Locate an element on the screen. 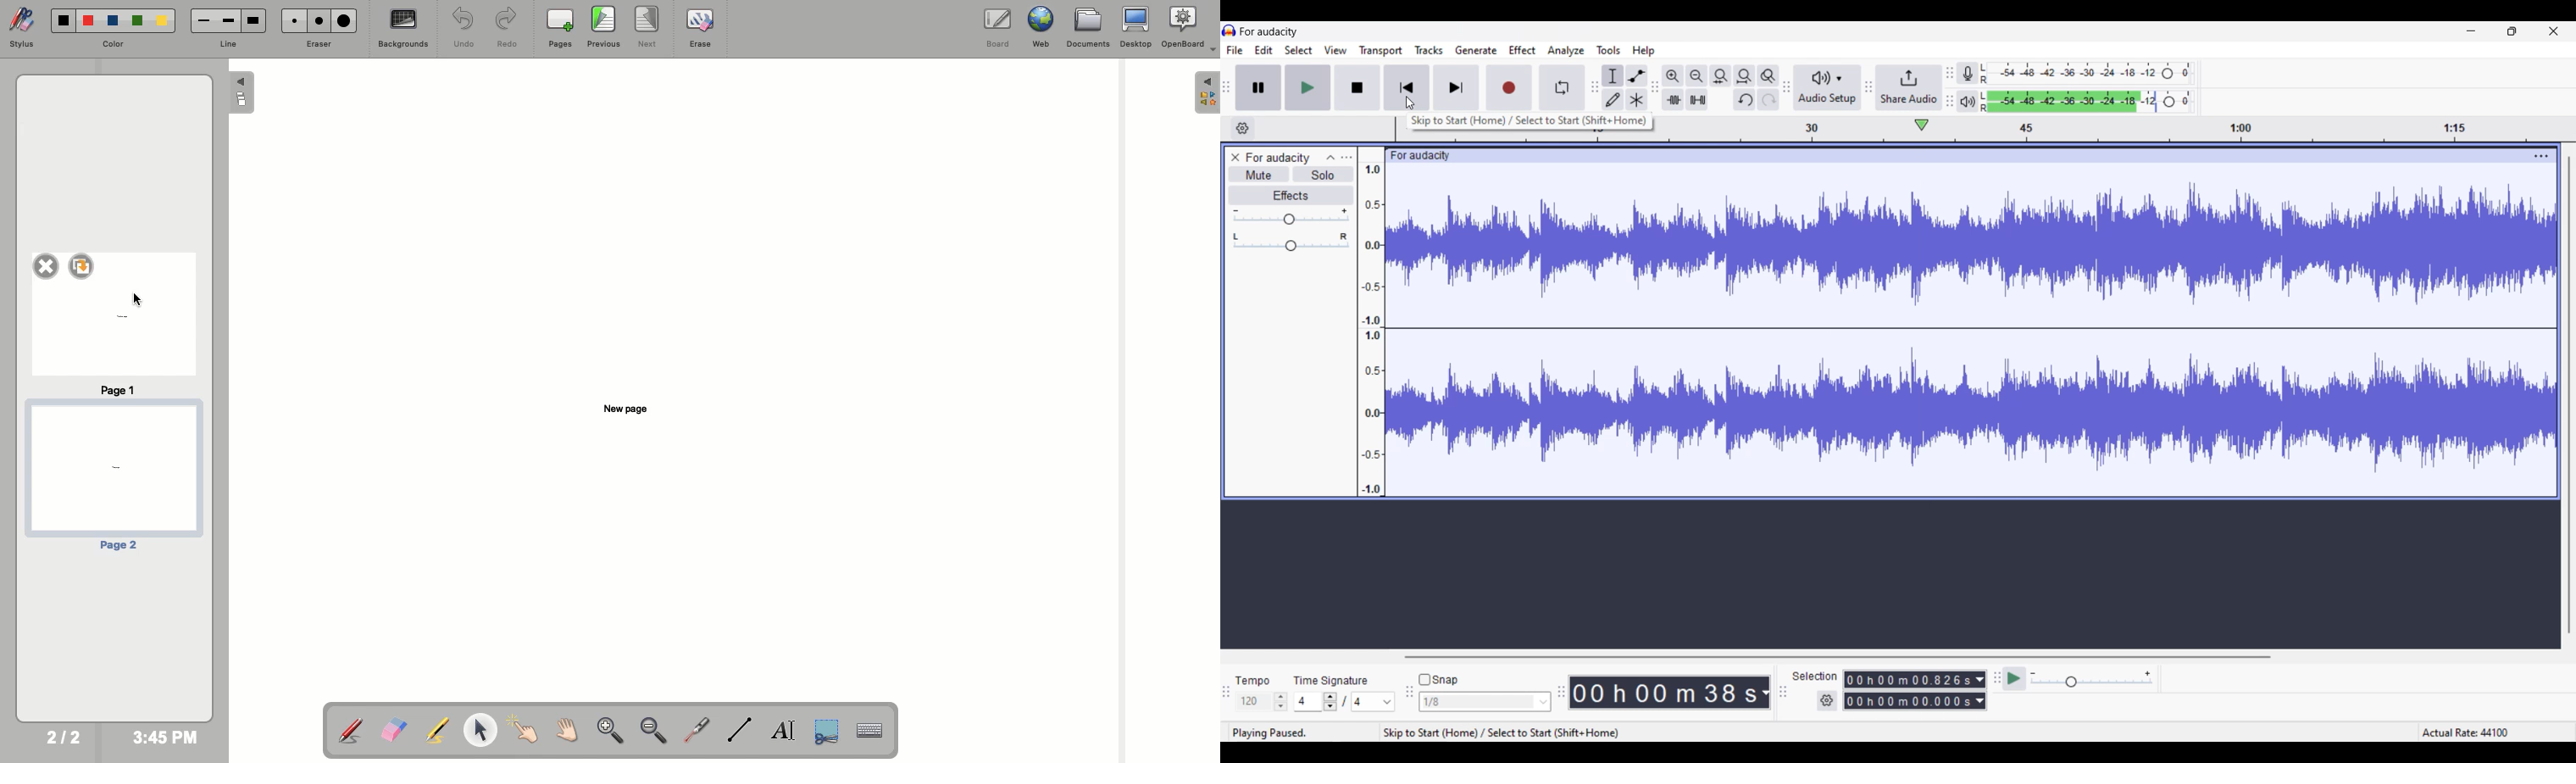  Draw tool is located at coordinates (1613, 100).